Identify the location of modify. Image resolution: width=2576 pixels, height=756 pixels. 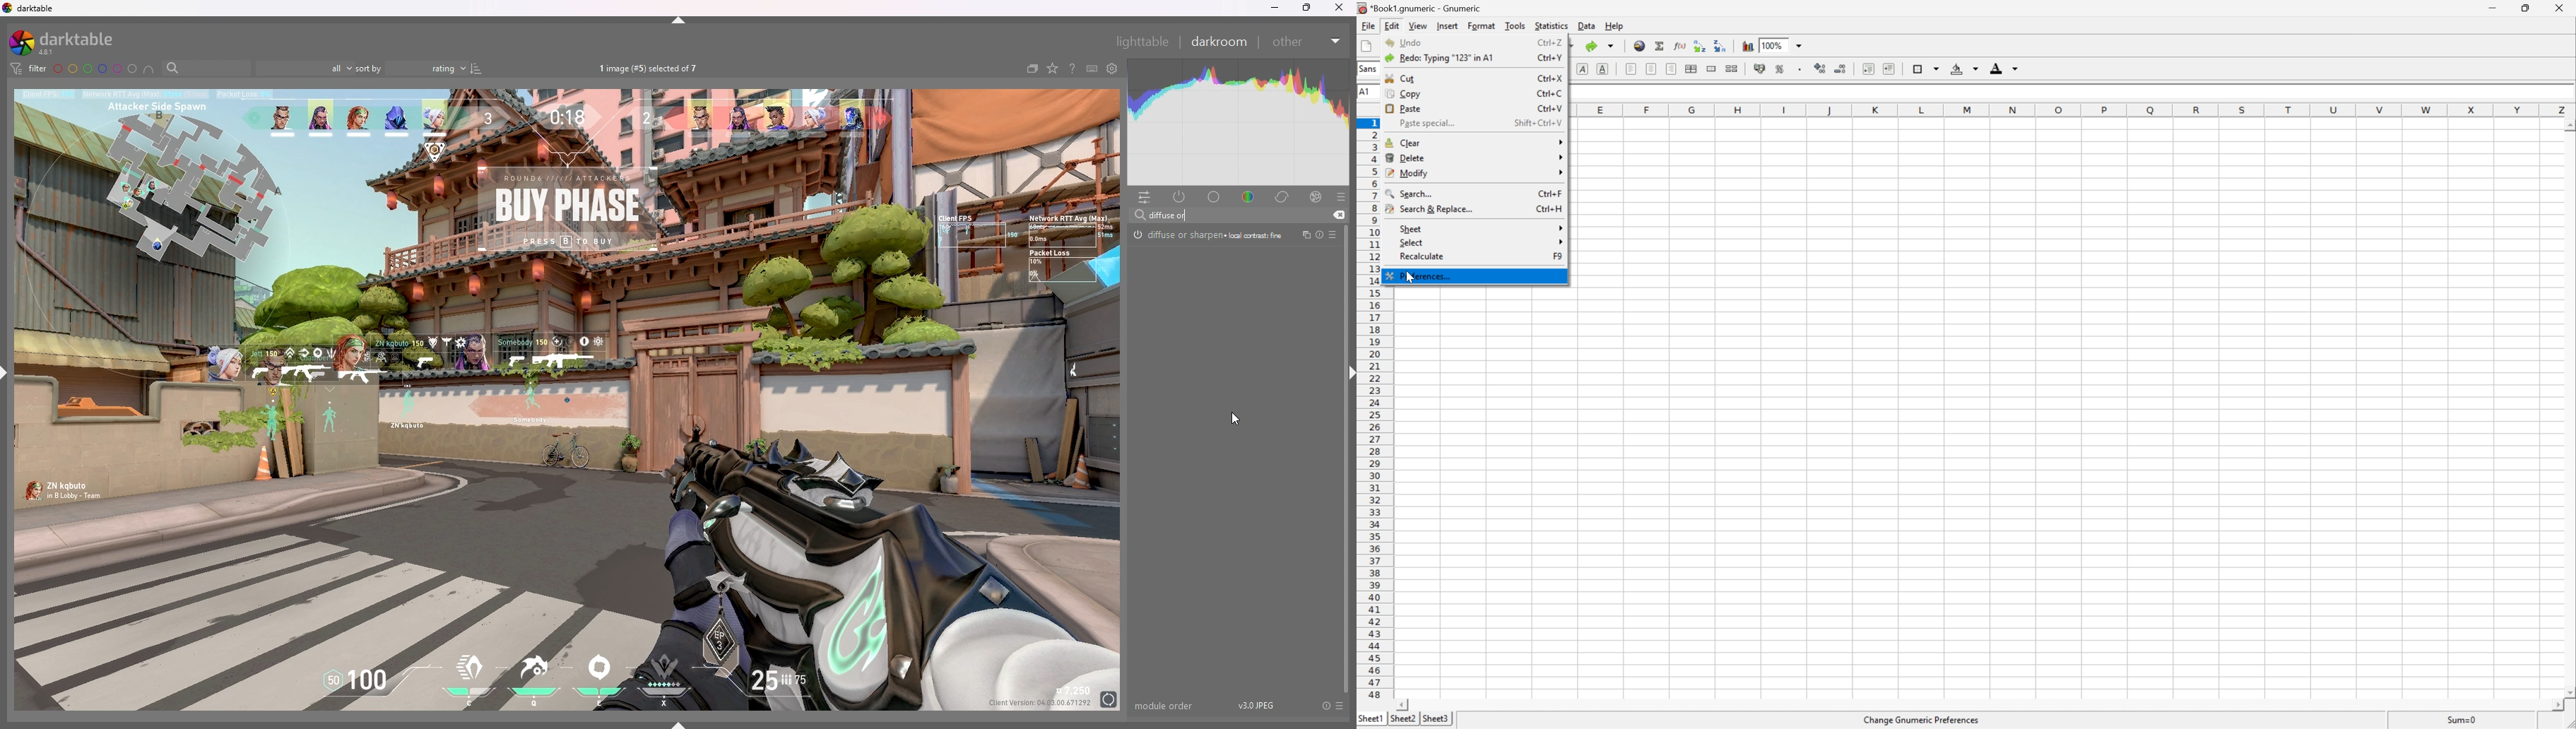
(1475, 173).